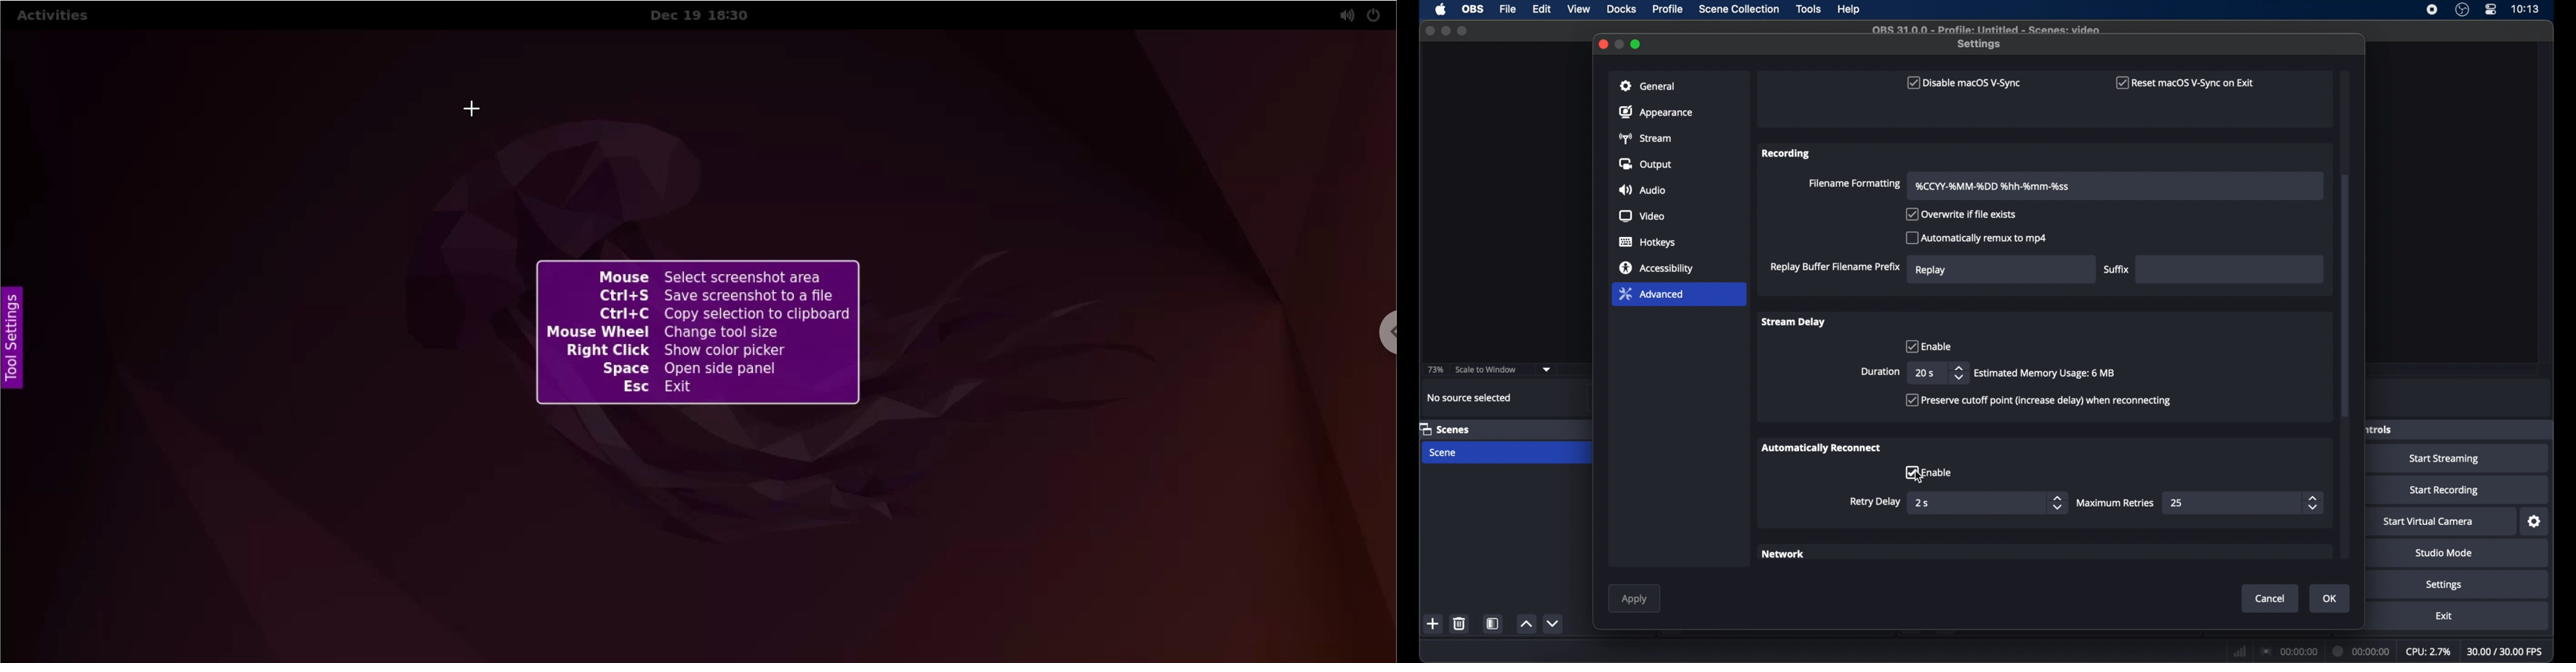 Image resolution: width=2576 pixels, height=672 pixels. Describe the element at coordinates (2429, 522) in the screenshot. I see `start virtual camera` at that location.